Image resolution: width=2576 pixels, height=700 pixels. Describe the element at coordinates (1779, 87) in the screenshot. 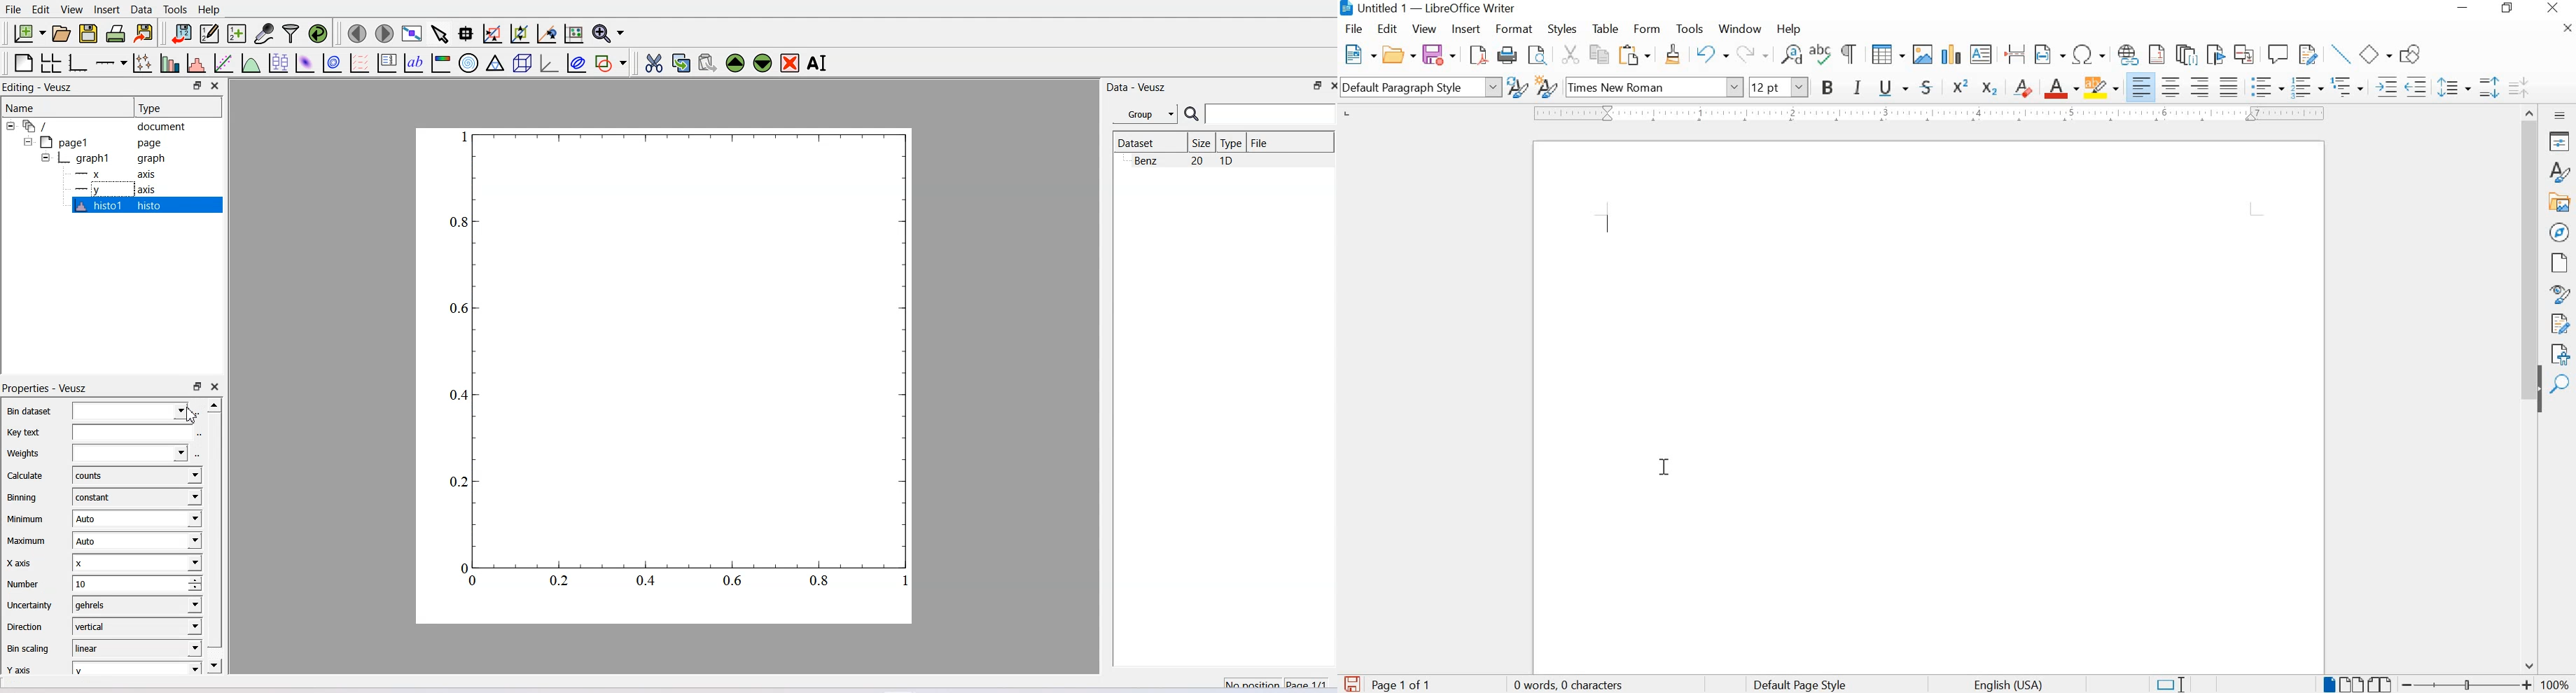

I see `FONT SIZE` at that location.